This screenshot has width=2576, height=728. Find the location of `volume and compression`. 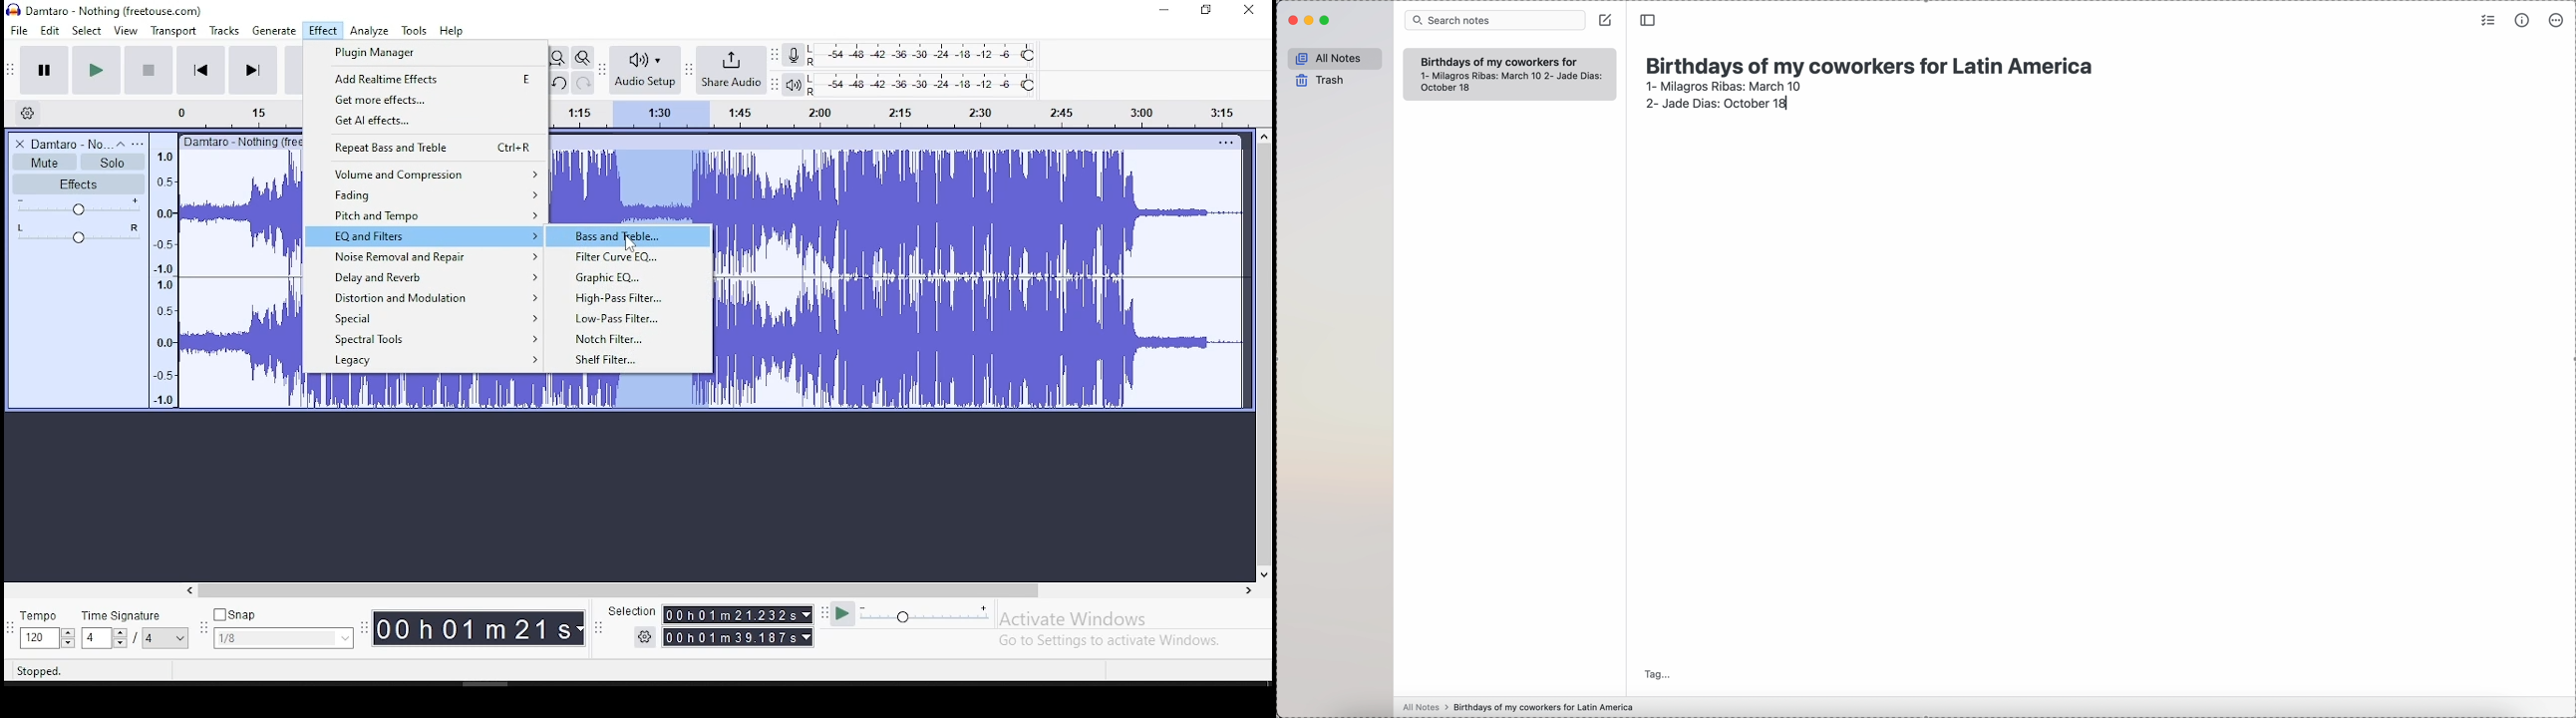

volume and compression is located at coordinates (426, 173).